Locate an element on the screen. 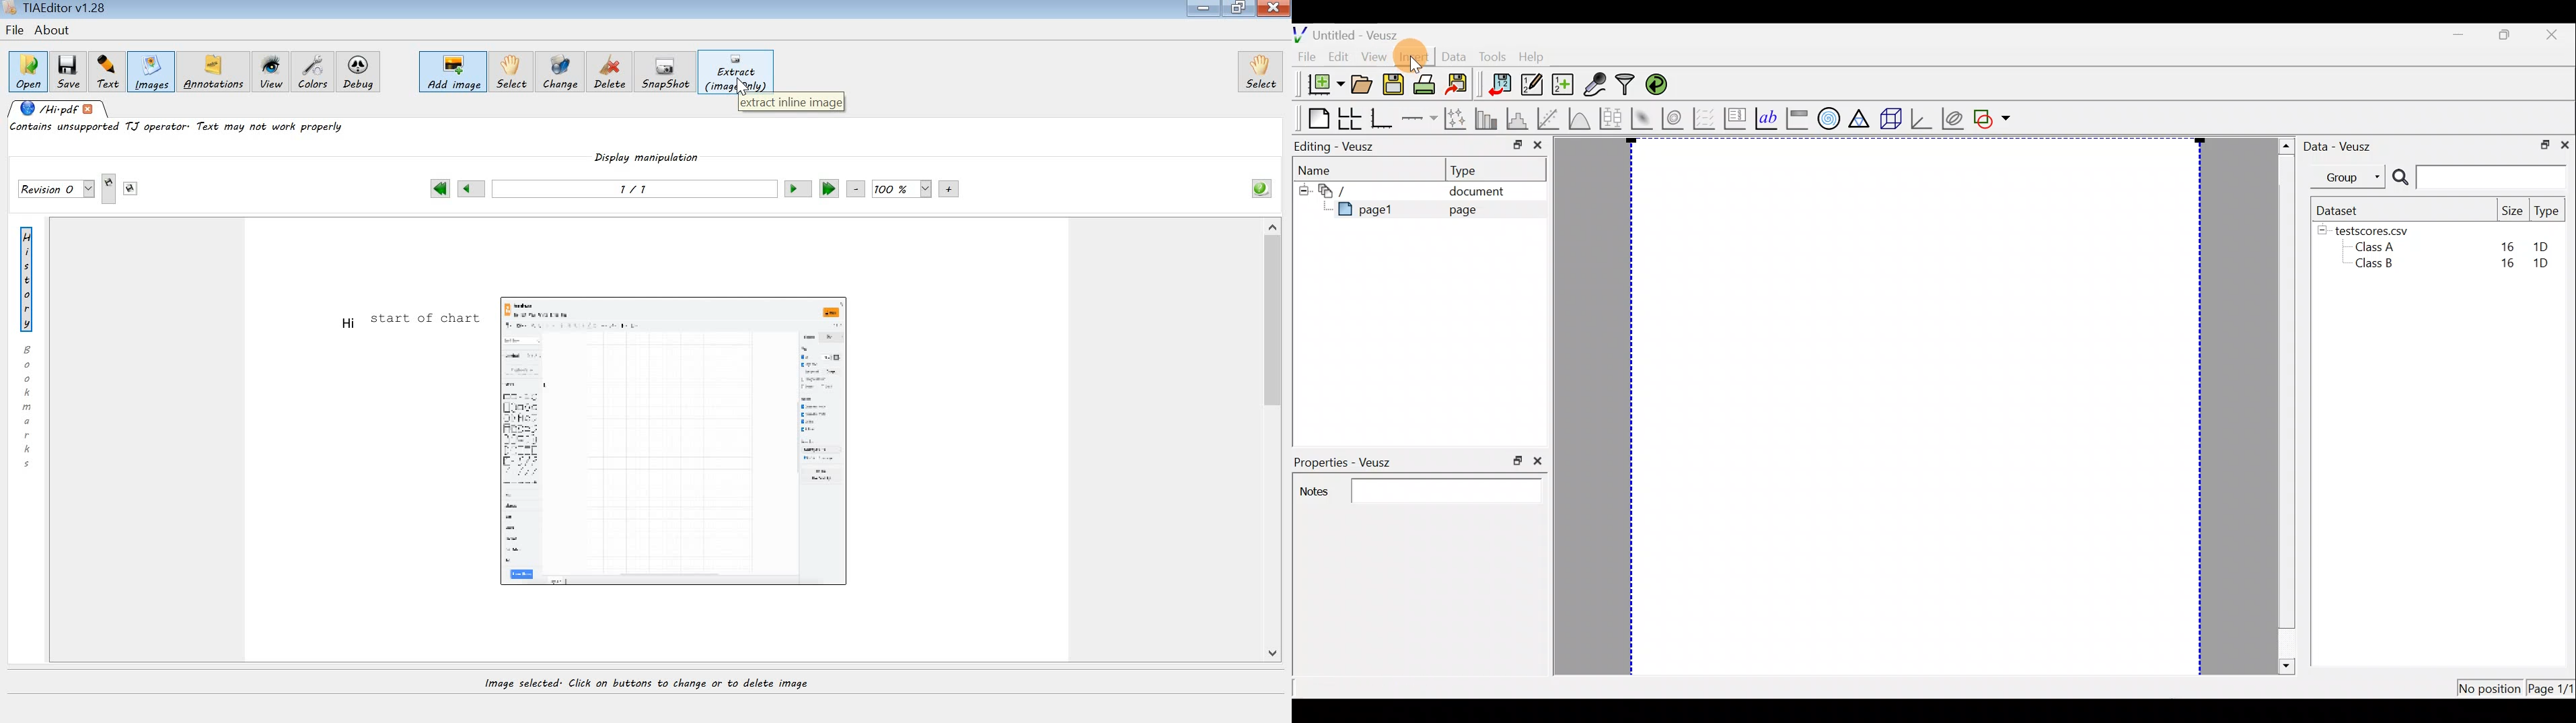 The image size is (2576, 728). Properties - Veusz is located at coordinates (1345, 459).